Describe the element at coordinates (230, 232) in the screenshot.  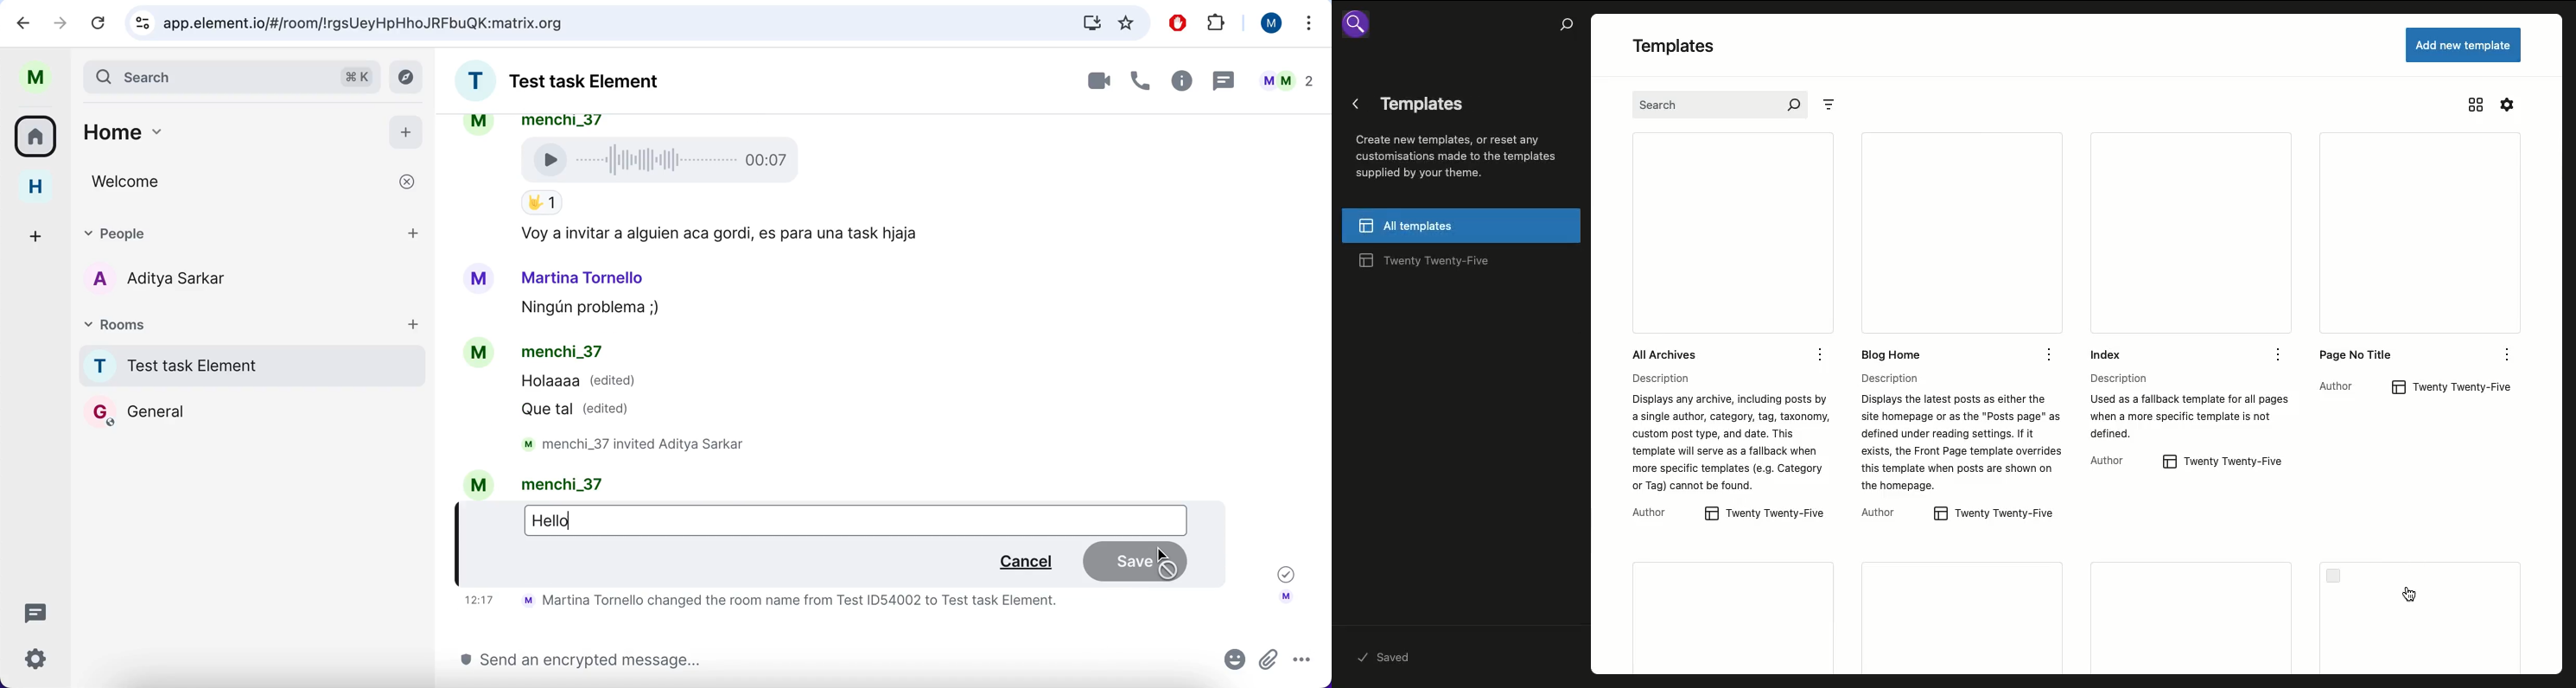
I see `people` at that location.